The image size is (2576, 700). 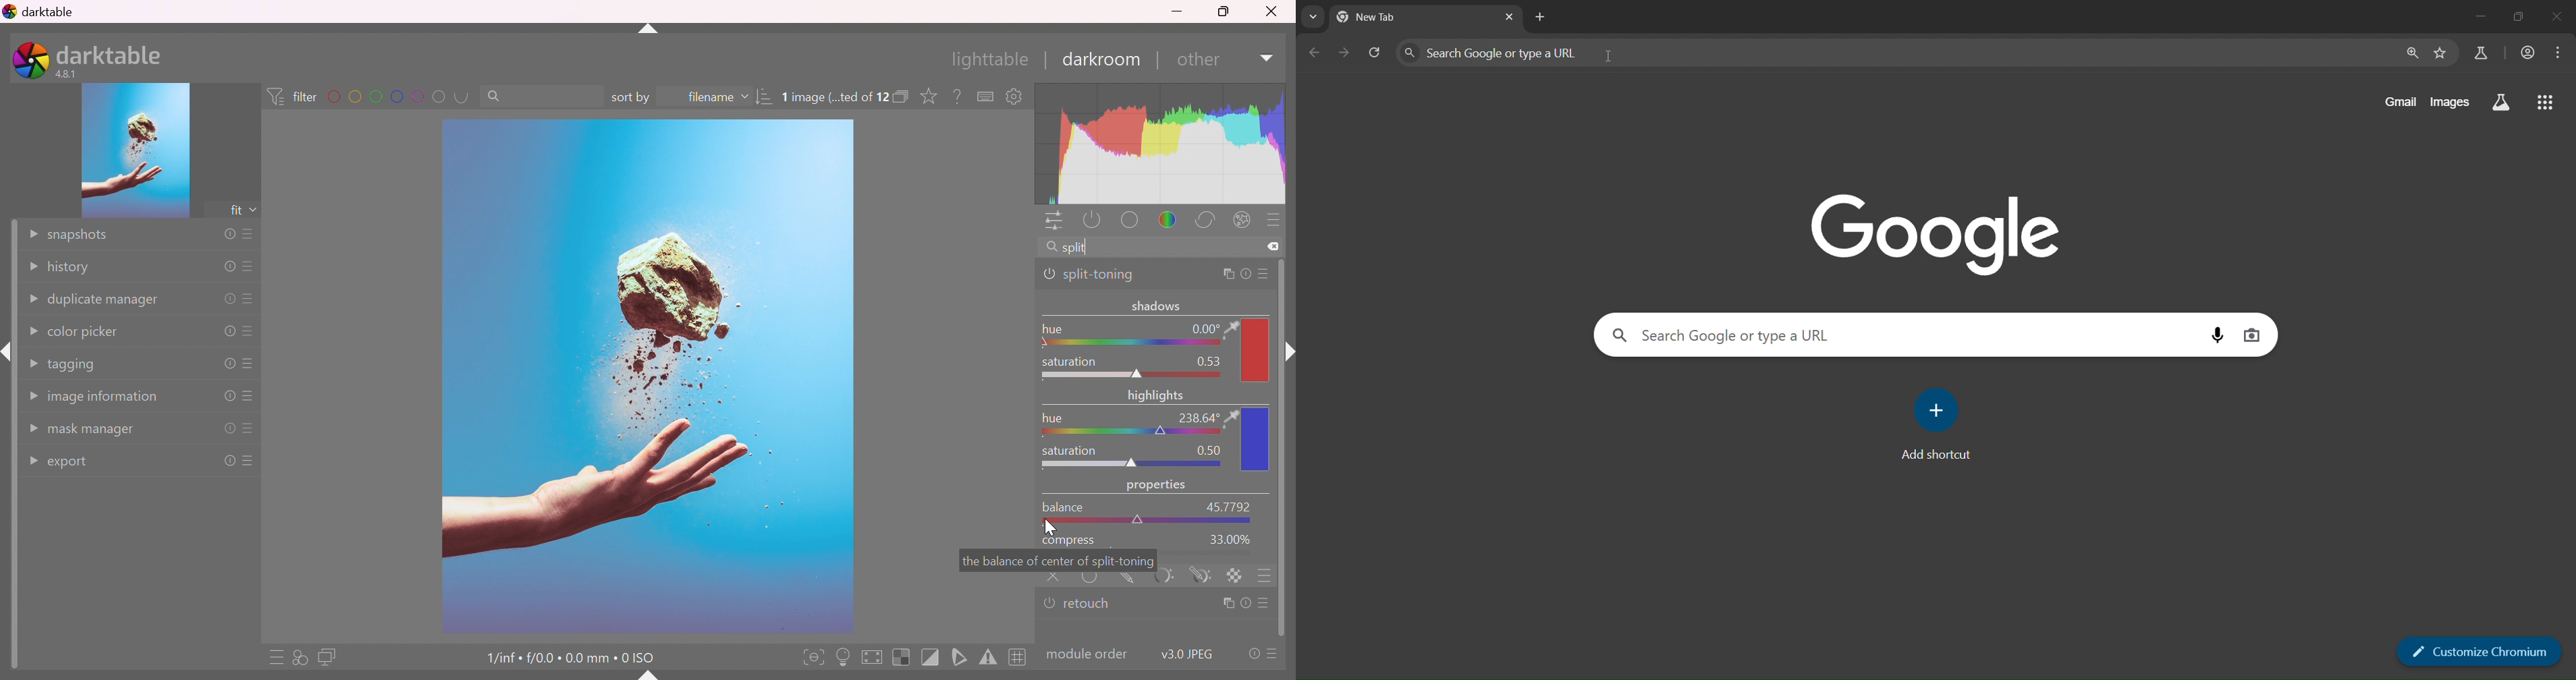 What do you see at coordinates (1246, 604) in the screenshot?
I see `reset parameters` at bounding box center [1246, 604].